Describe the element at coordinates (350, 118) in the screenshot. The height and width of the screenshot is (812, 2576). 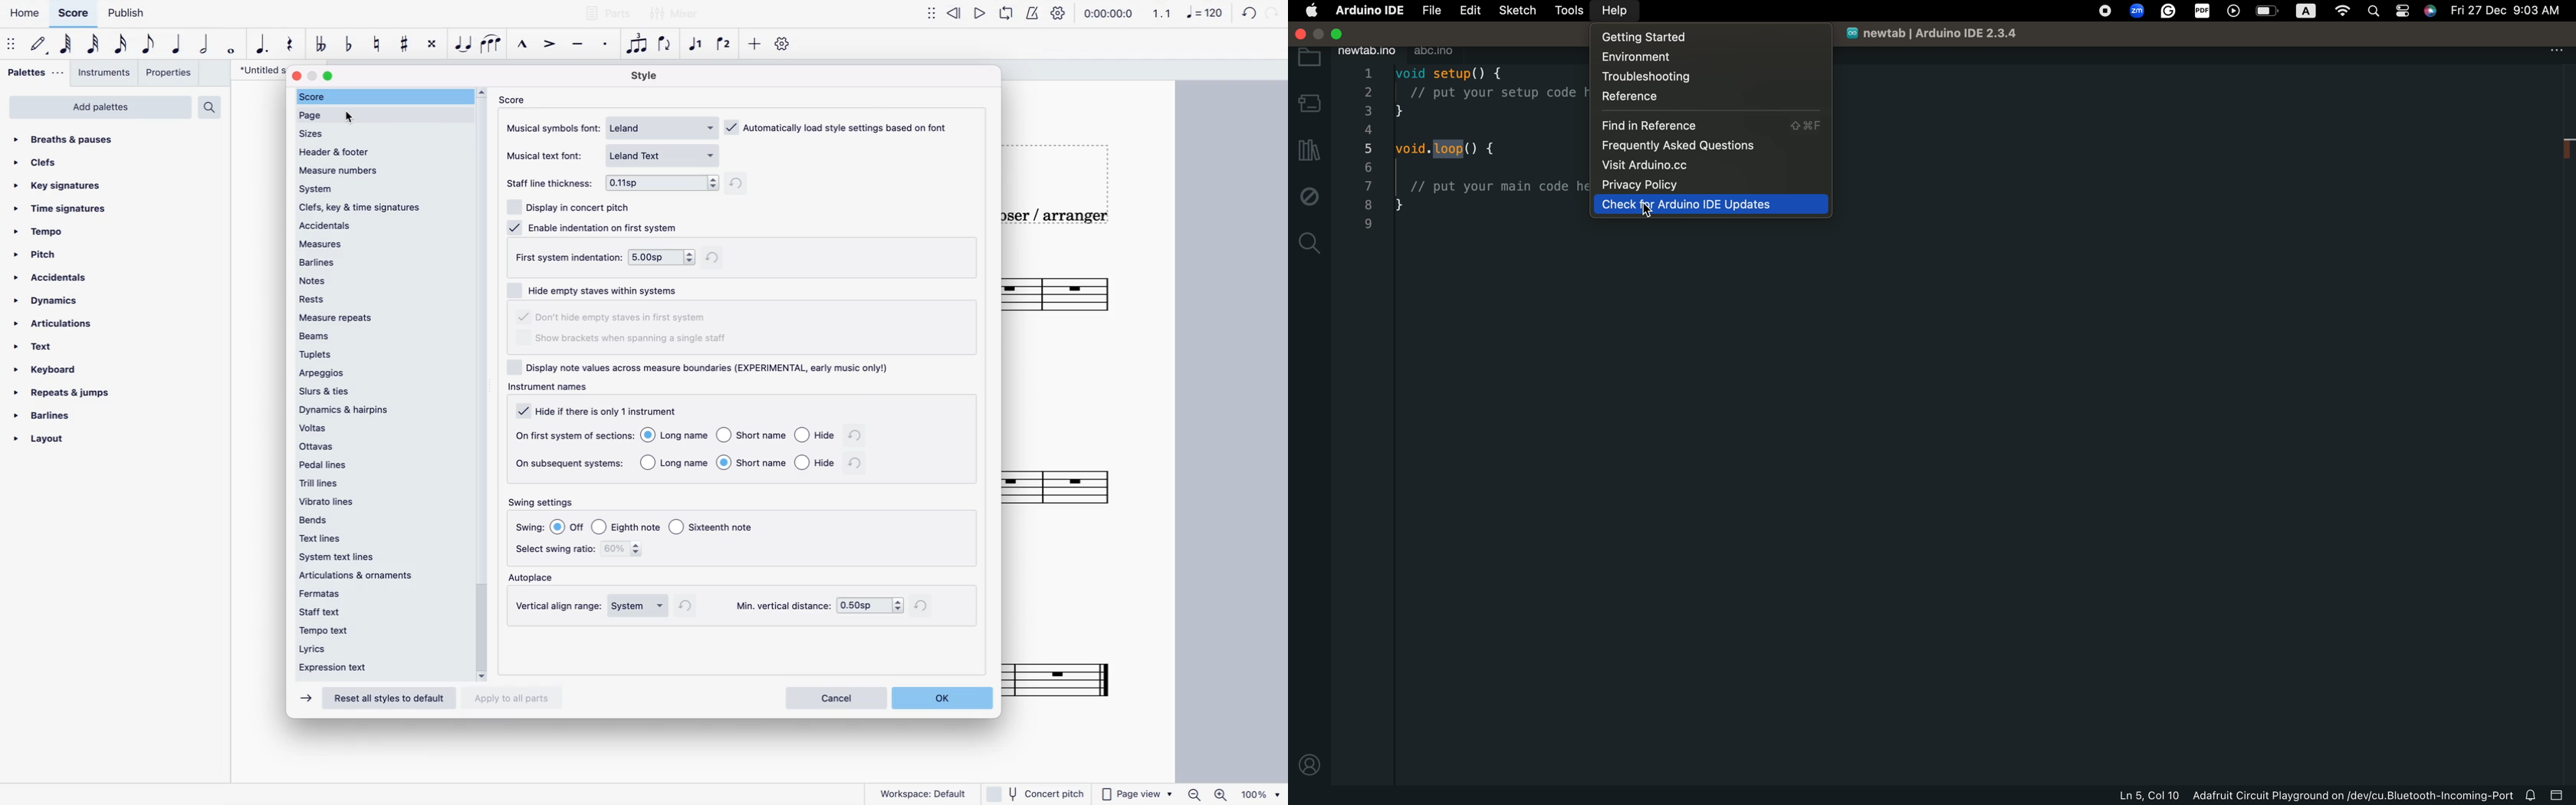
I see `cursor` at that location.